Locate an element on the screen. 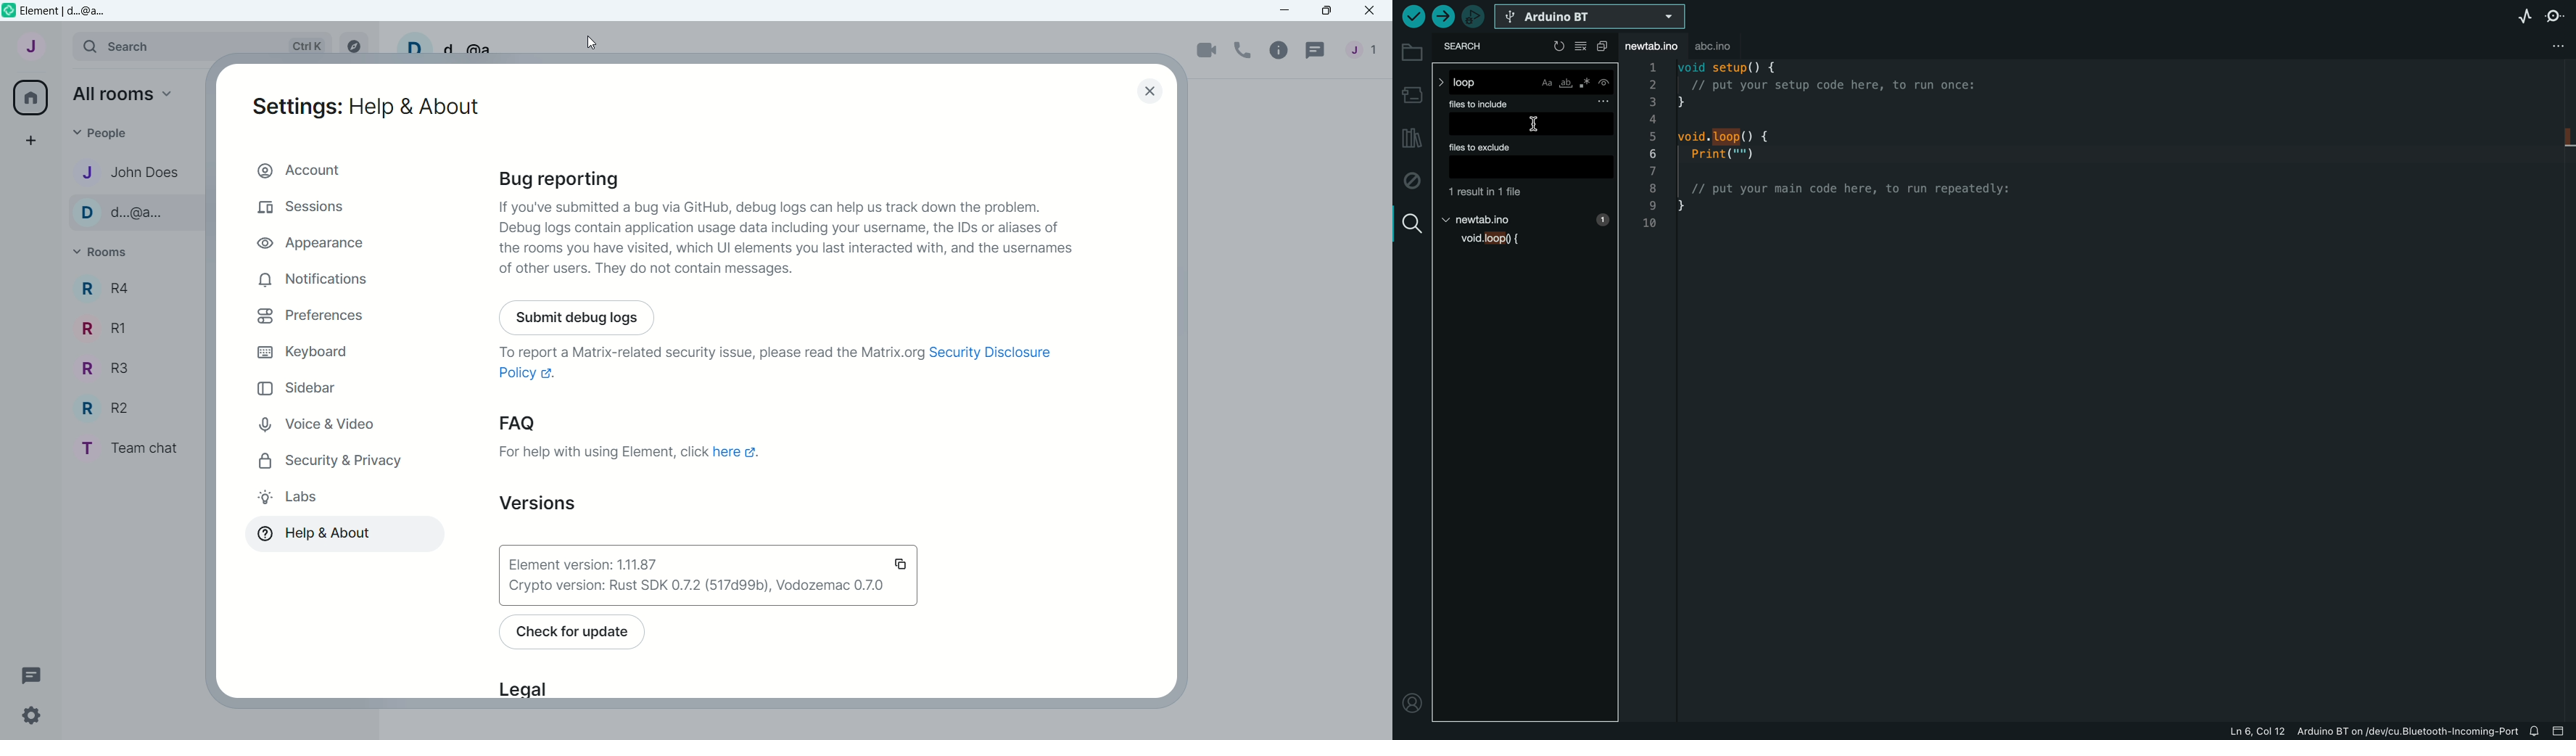 Image resolution: width=2576 pixels, height=756 pixels. Sidebar is located at coordinates (297, 387).